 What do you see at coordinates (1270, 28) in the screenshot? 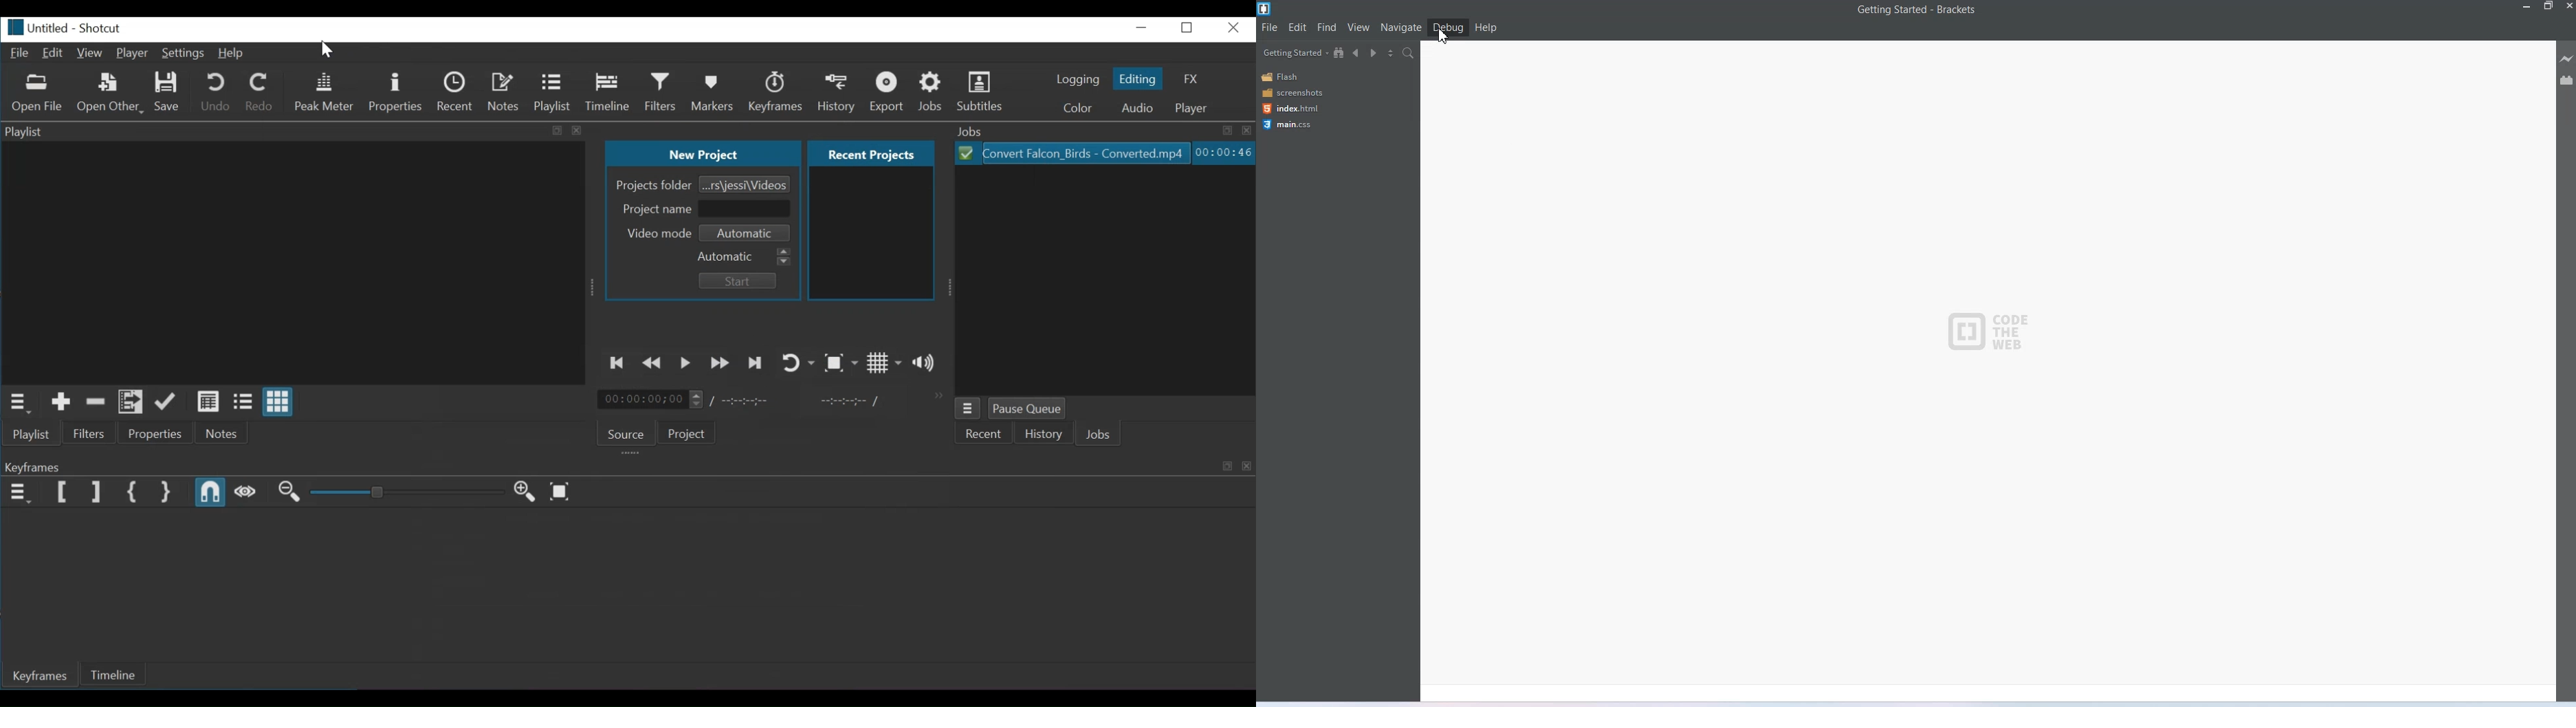
I see `File` at bounding box center [1270, 28].